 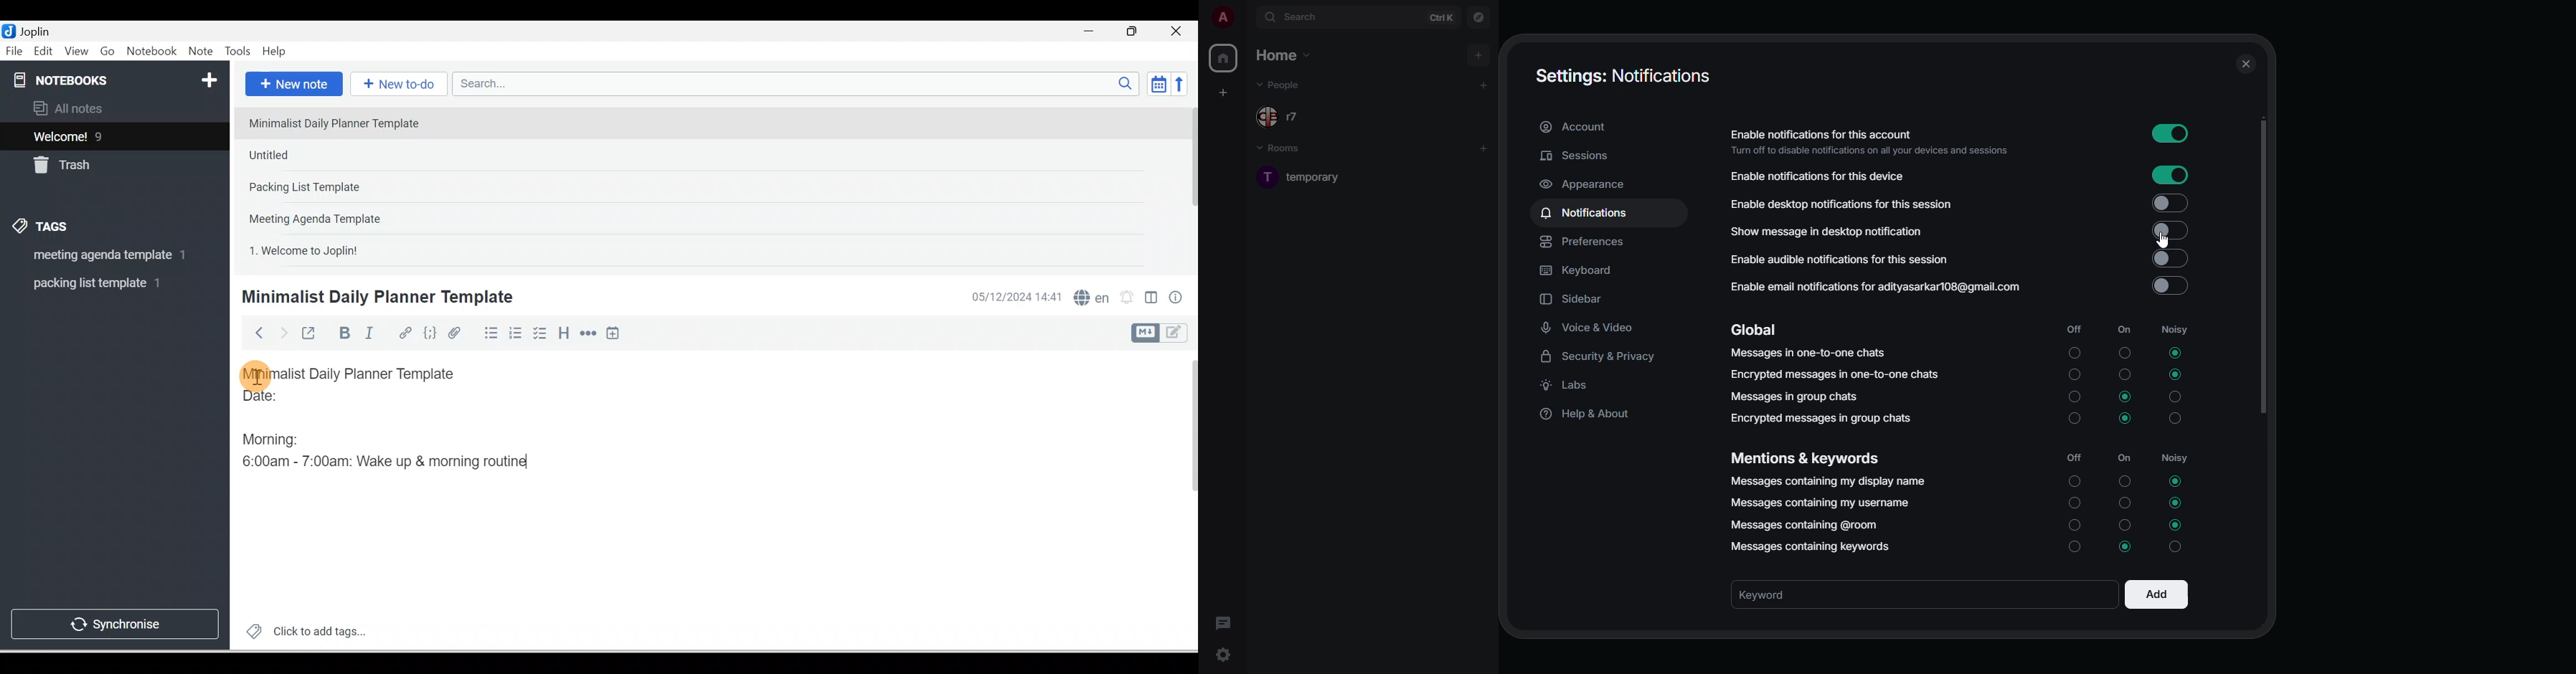 What do you see at coordinates (1570, 387) in the screenshot?
I see `labs` at bounding box center [1570, 387].